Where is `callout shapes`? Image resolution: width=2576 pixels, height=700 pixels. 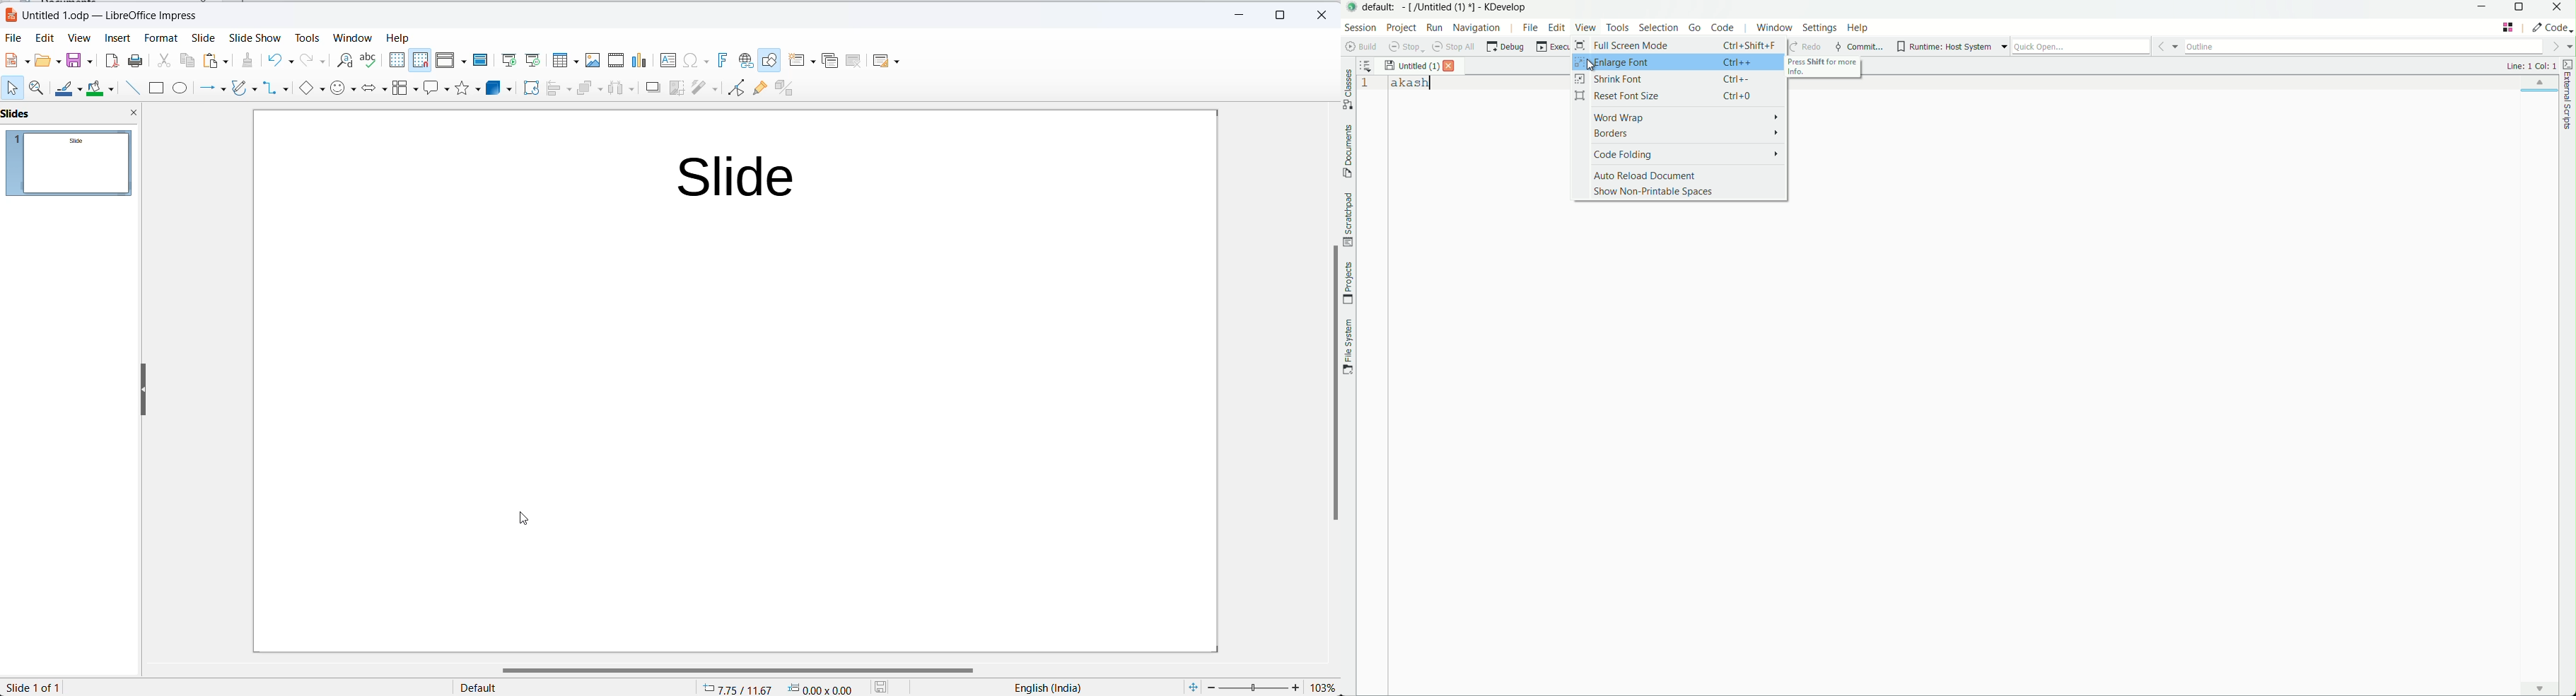
callout shapes is located at coordinates (436, 90).